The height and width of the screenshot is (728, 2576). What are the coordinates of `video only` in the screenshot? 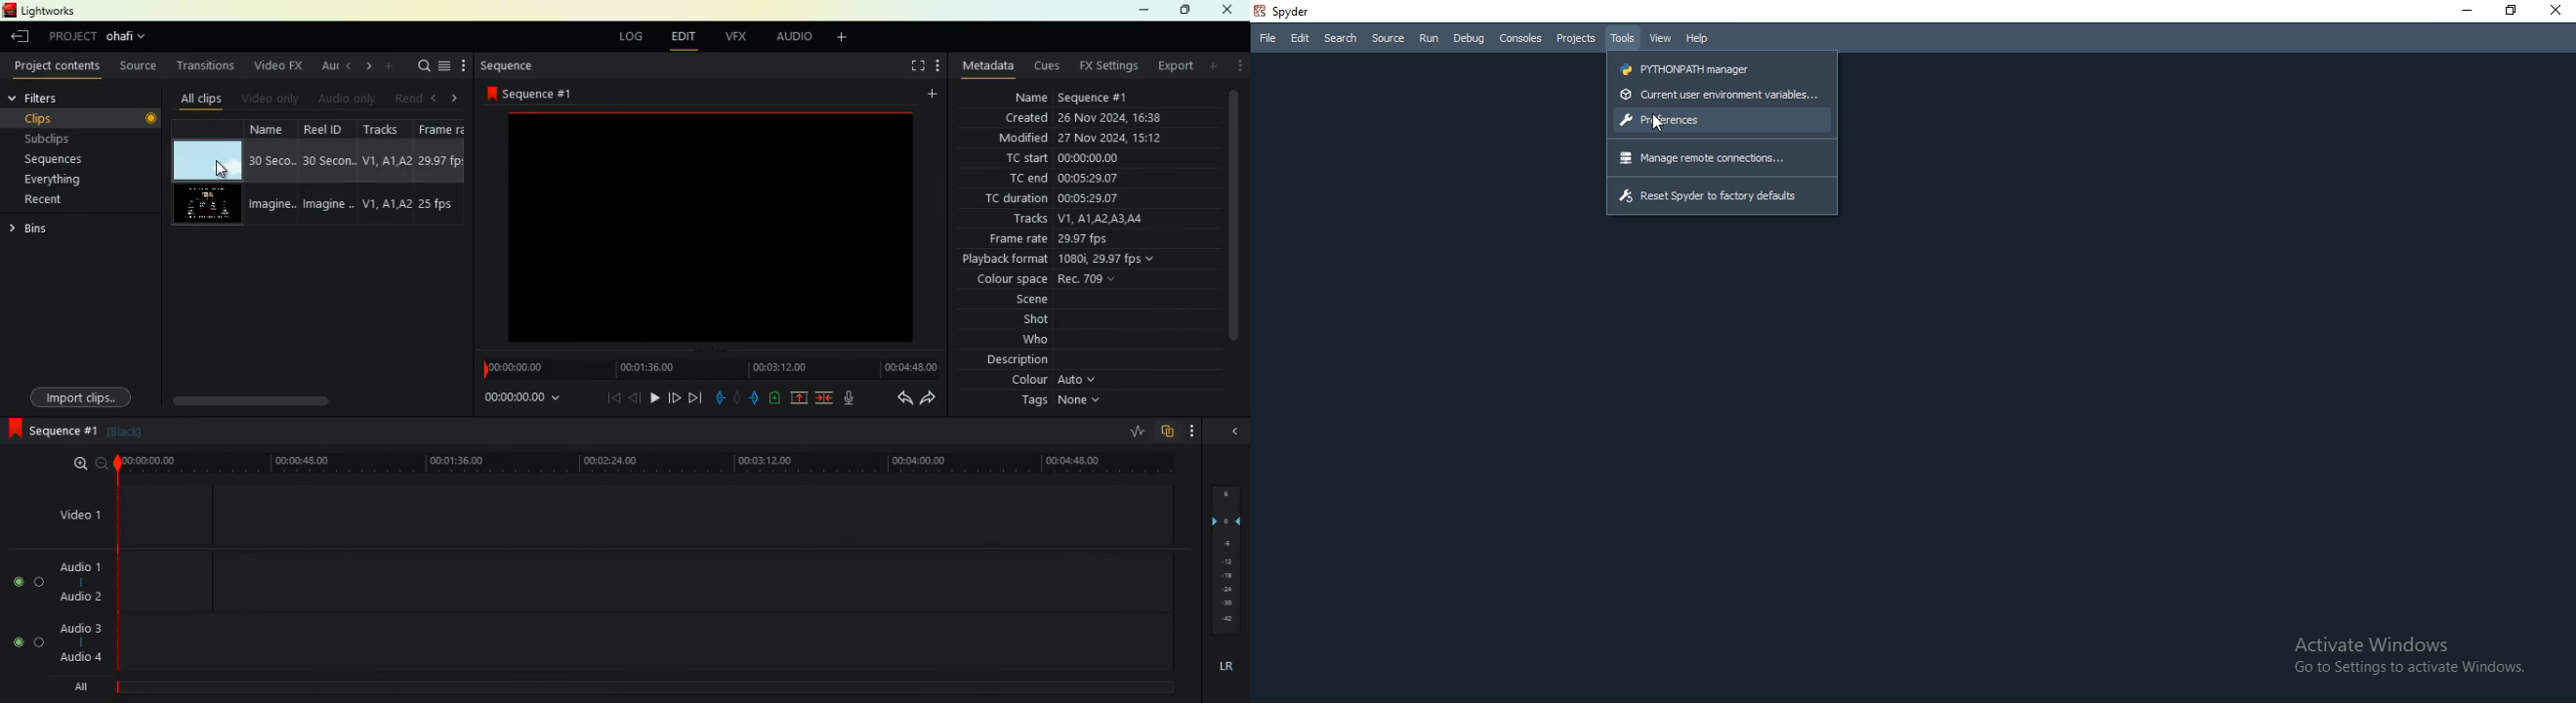 It's located at (276, 99).